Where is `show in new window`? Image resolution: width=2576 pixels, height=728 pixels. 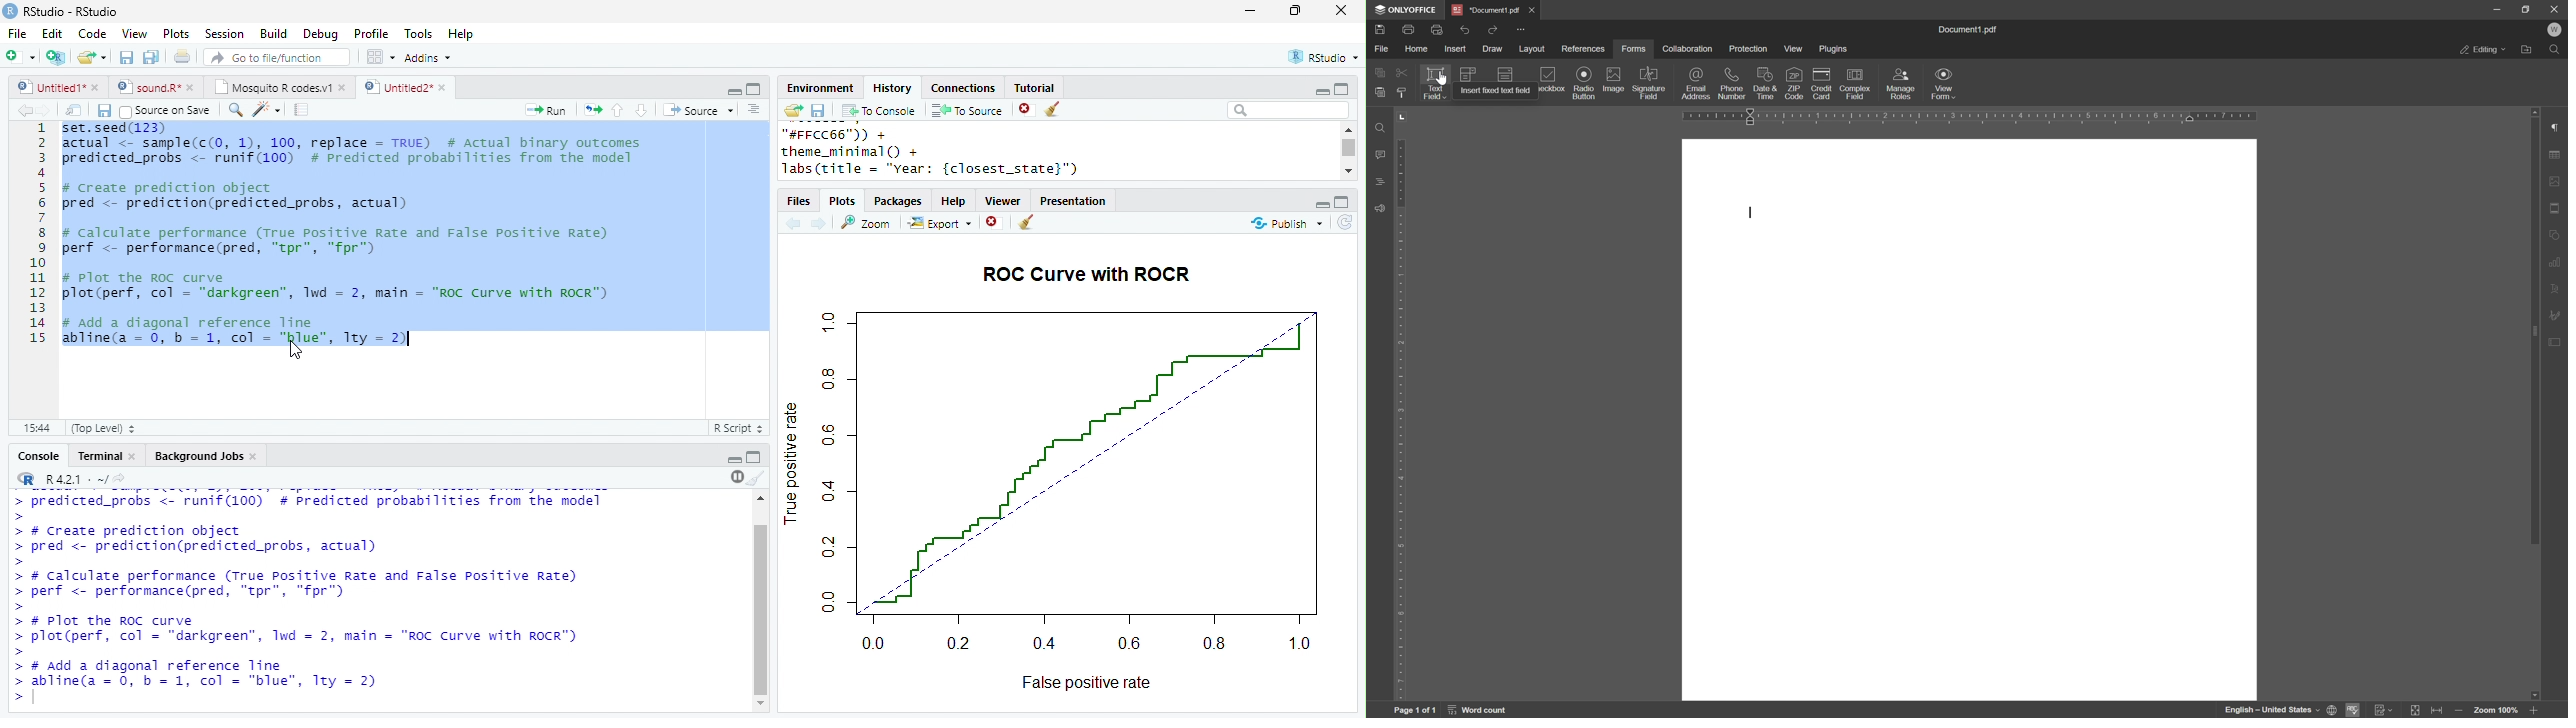
show in new window is located at coordinates (75, 110).